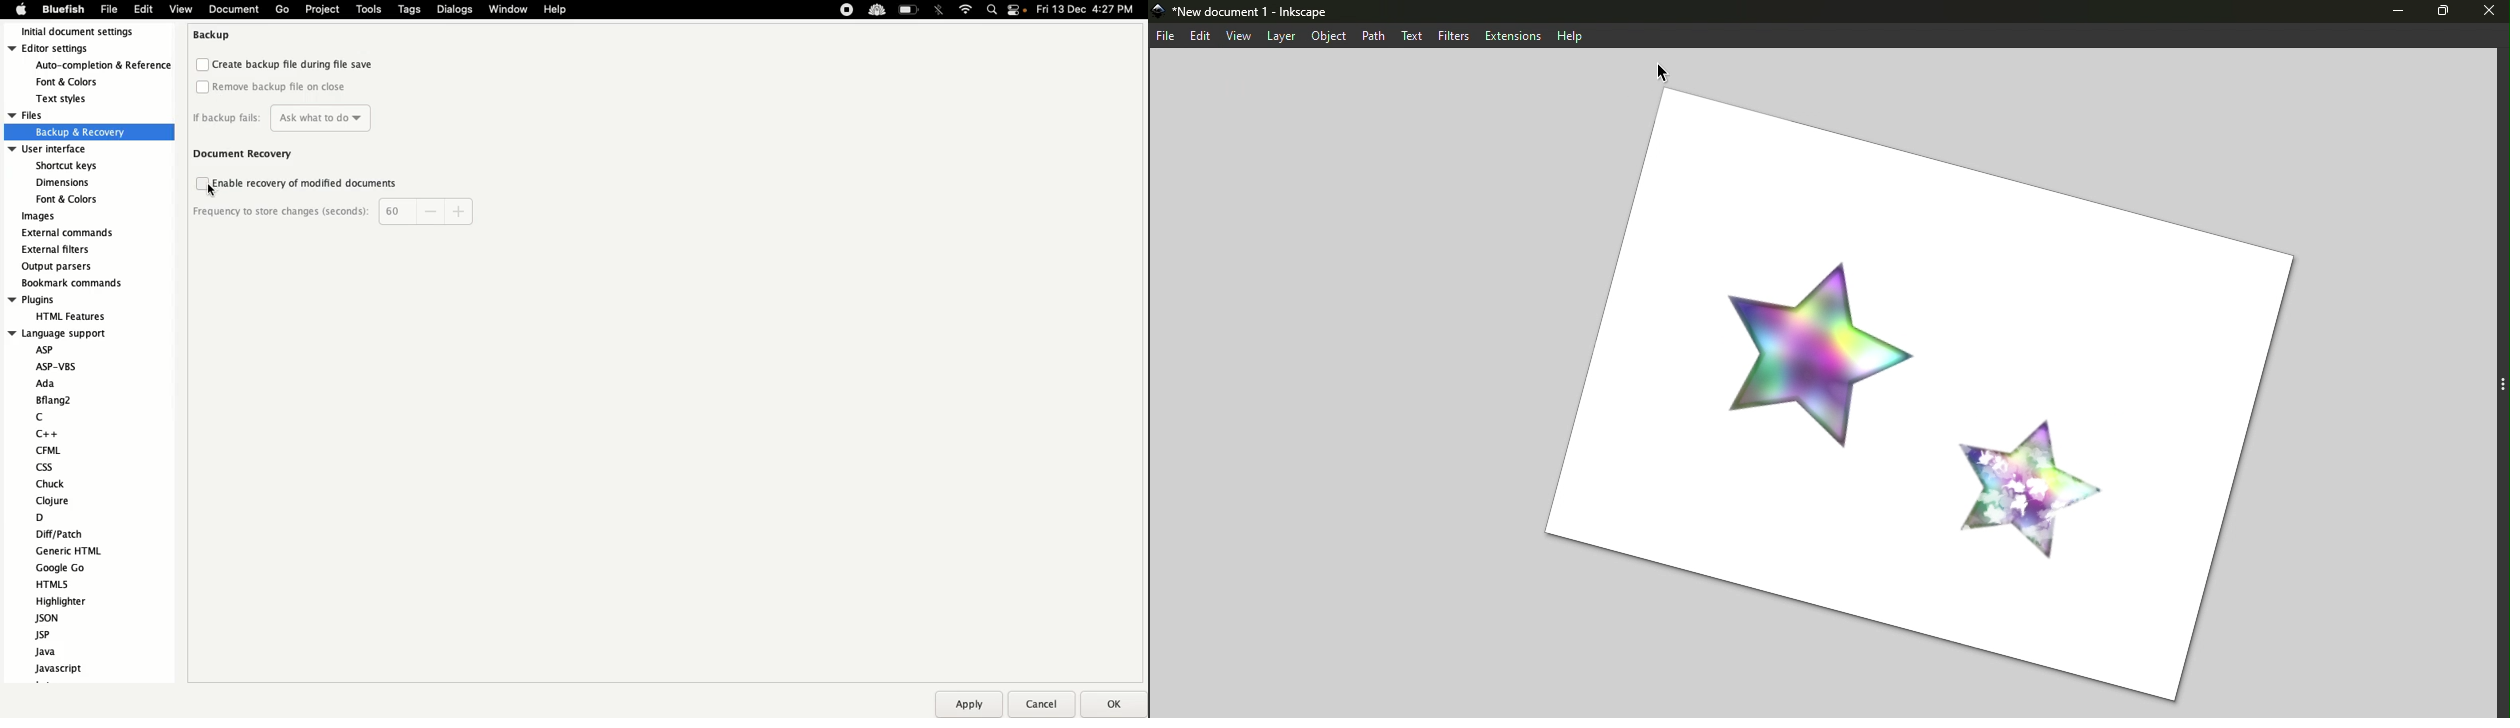 Image resolution: width=2520 pixels, height=728 pixels. Describe the element at coordinates (411, 10) in the screenshot. I see `Tags` at that location.